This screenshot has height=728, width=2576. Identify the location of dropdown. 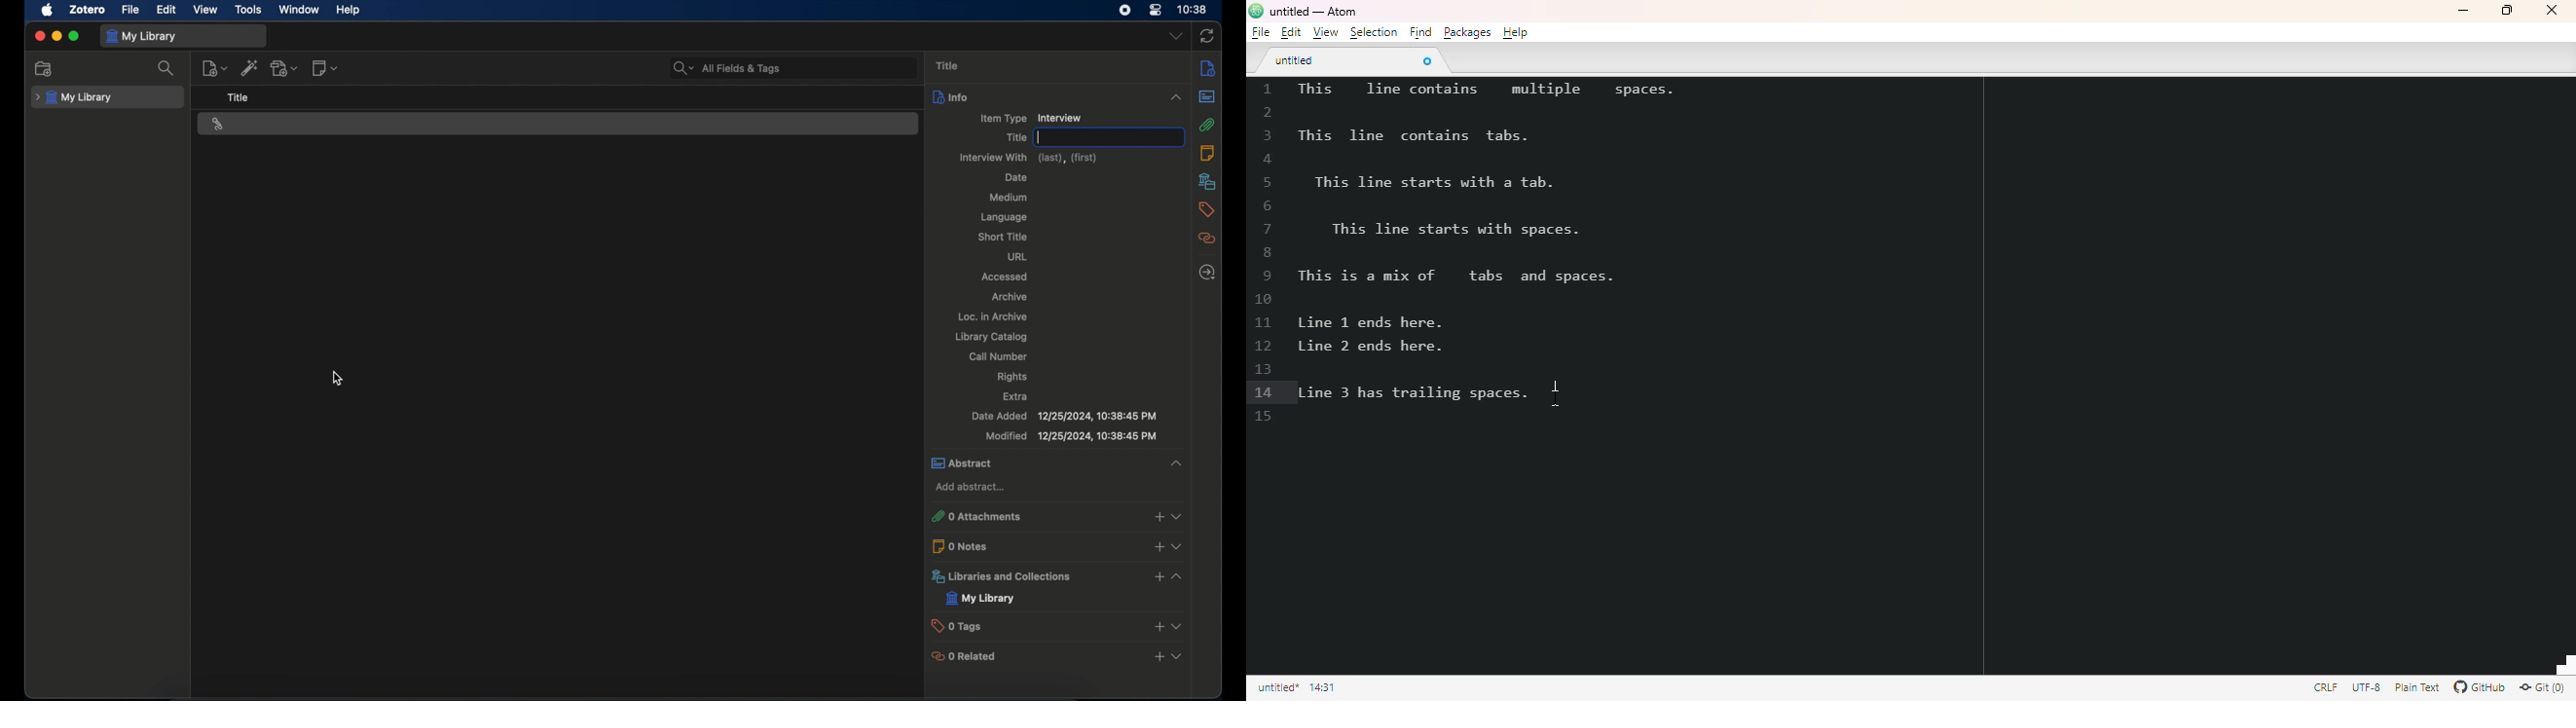
(1177, 36).